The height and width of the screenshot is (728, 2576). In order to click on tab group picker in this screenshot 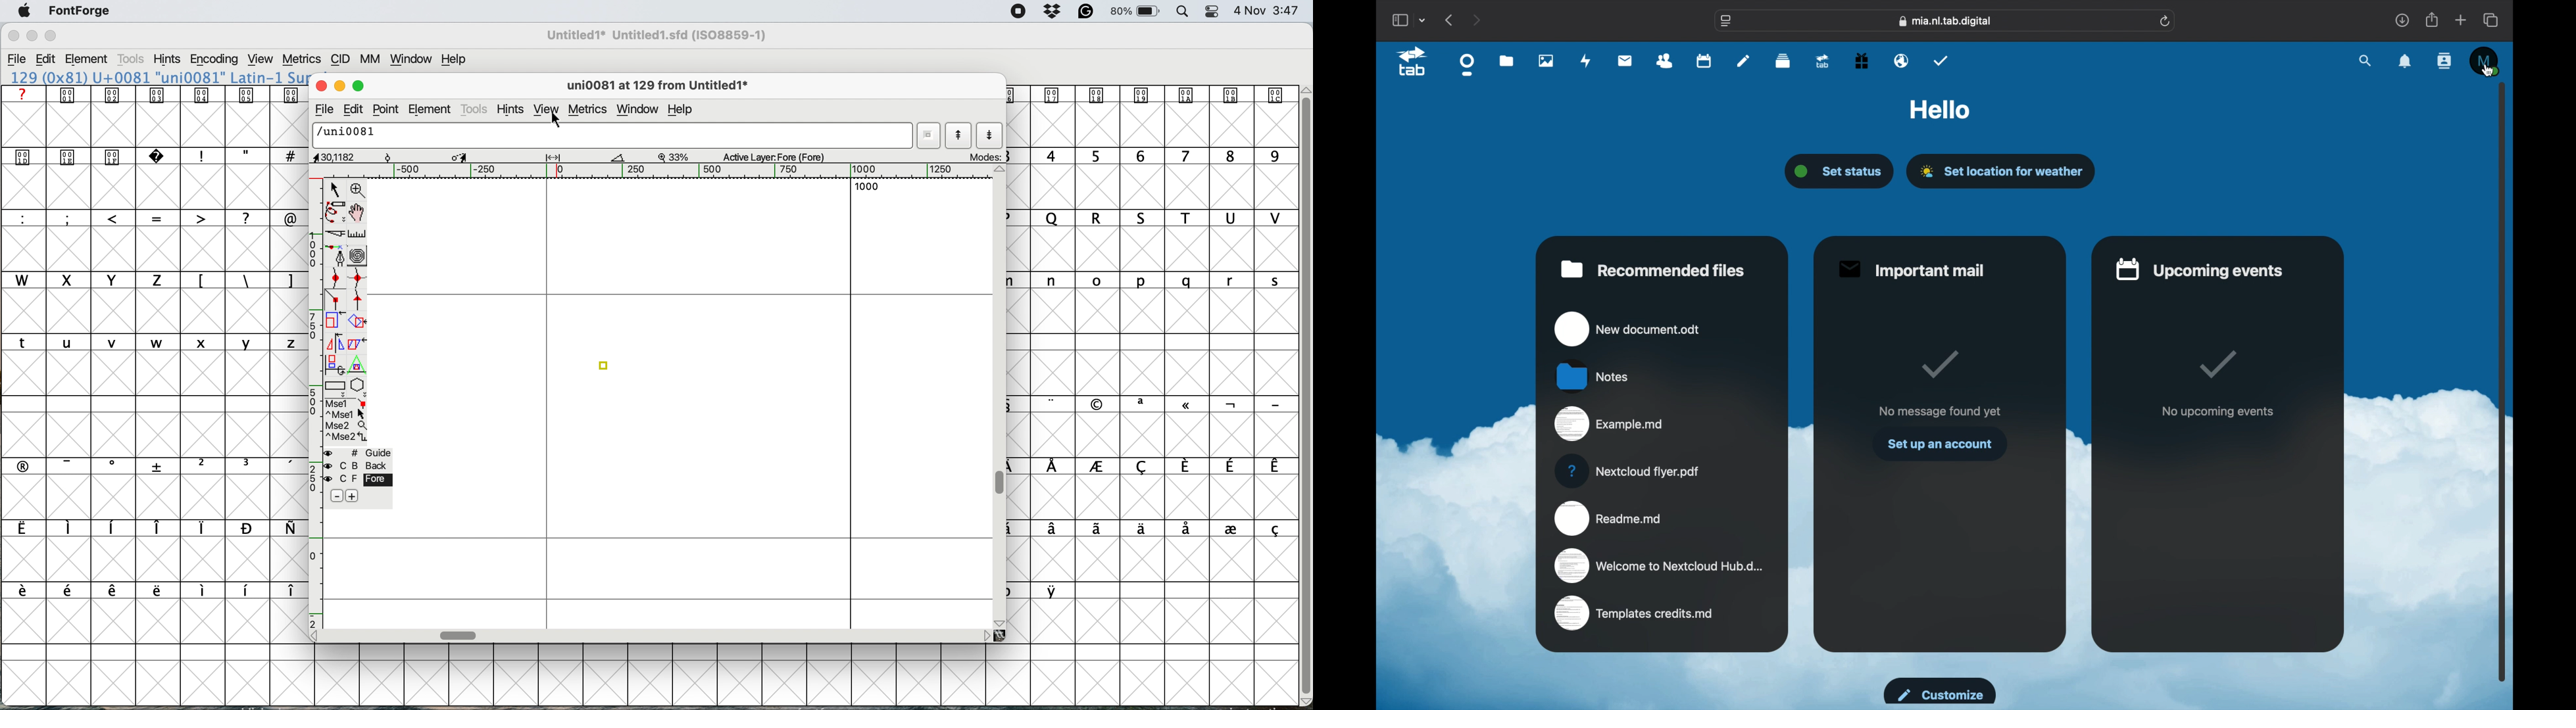, I will do `click(1424, 20)`.